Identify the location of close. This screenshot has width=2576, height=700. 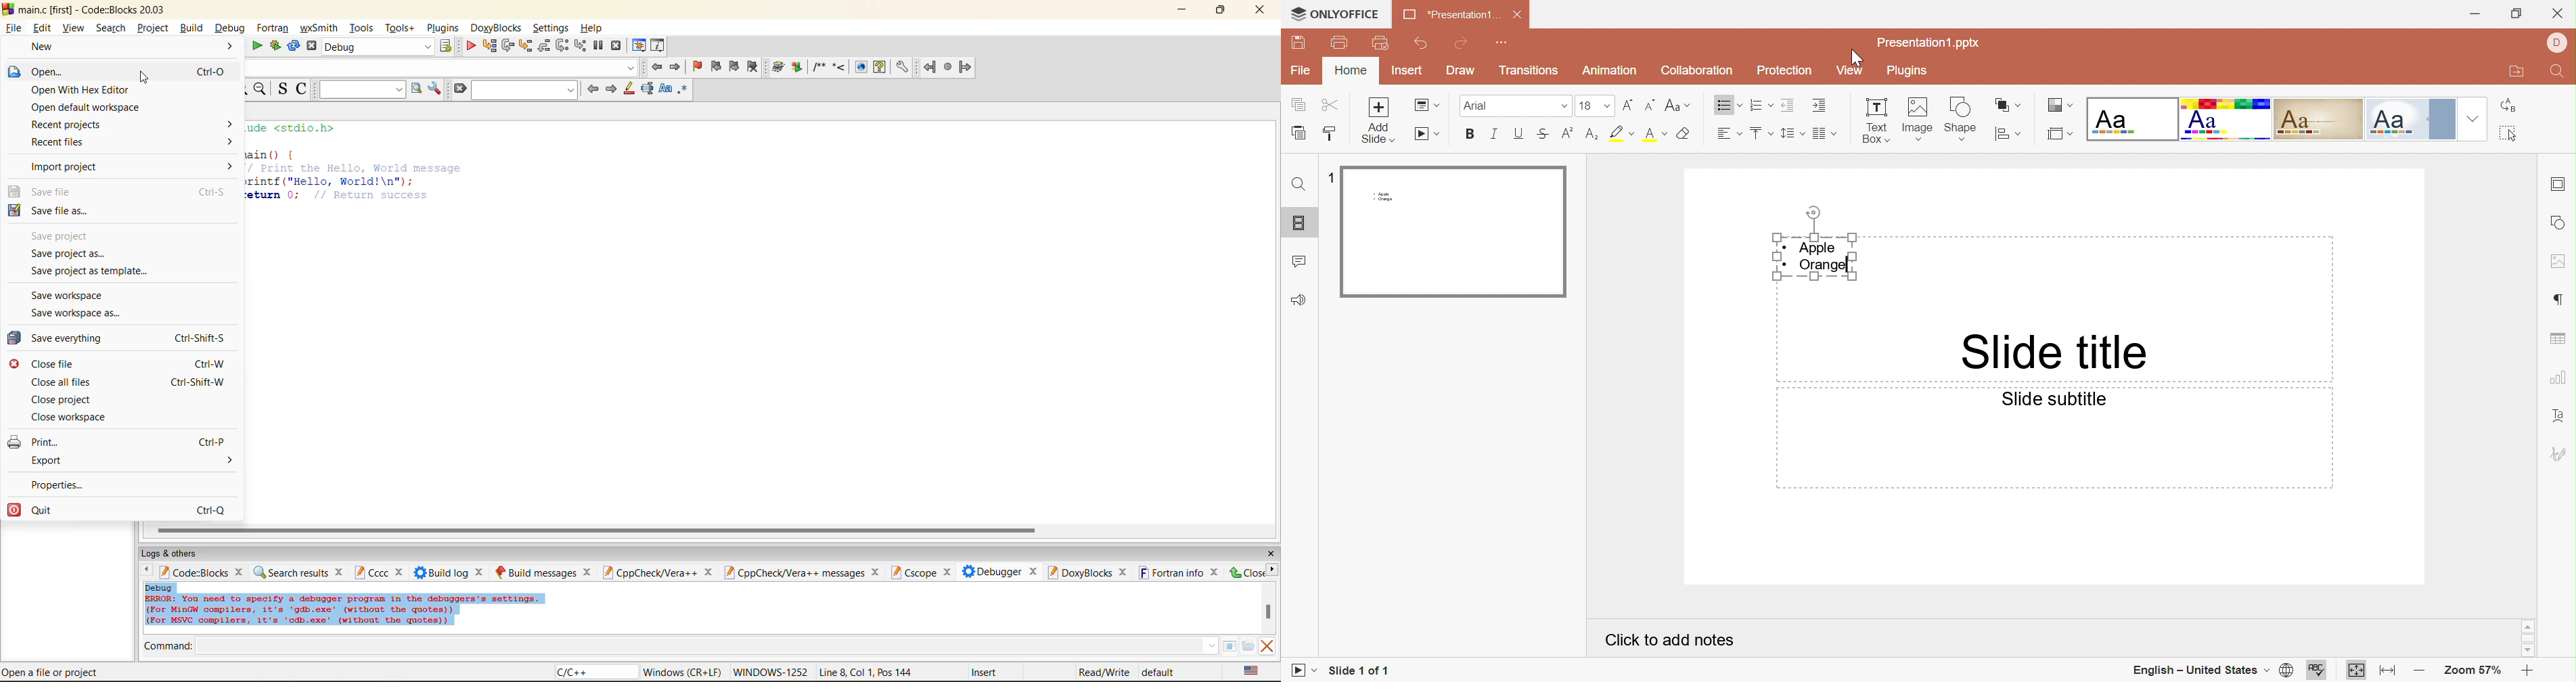
(401, 573).